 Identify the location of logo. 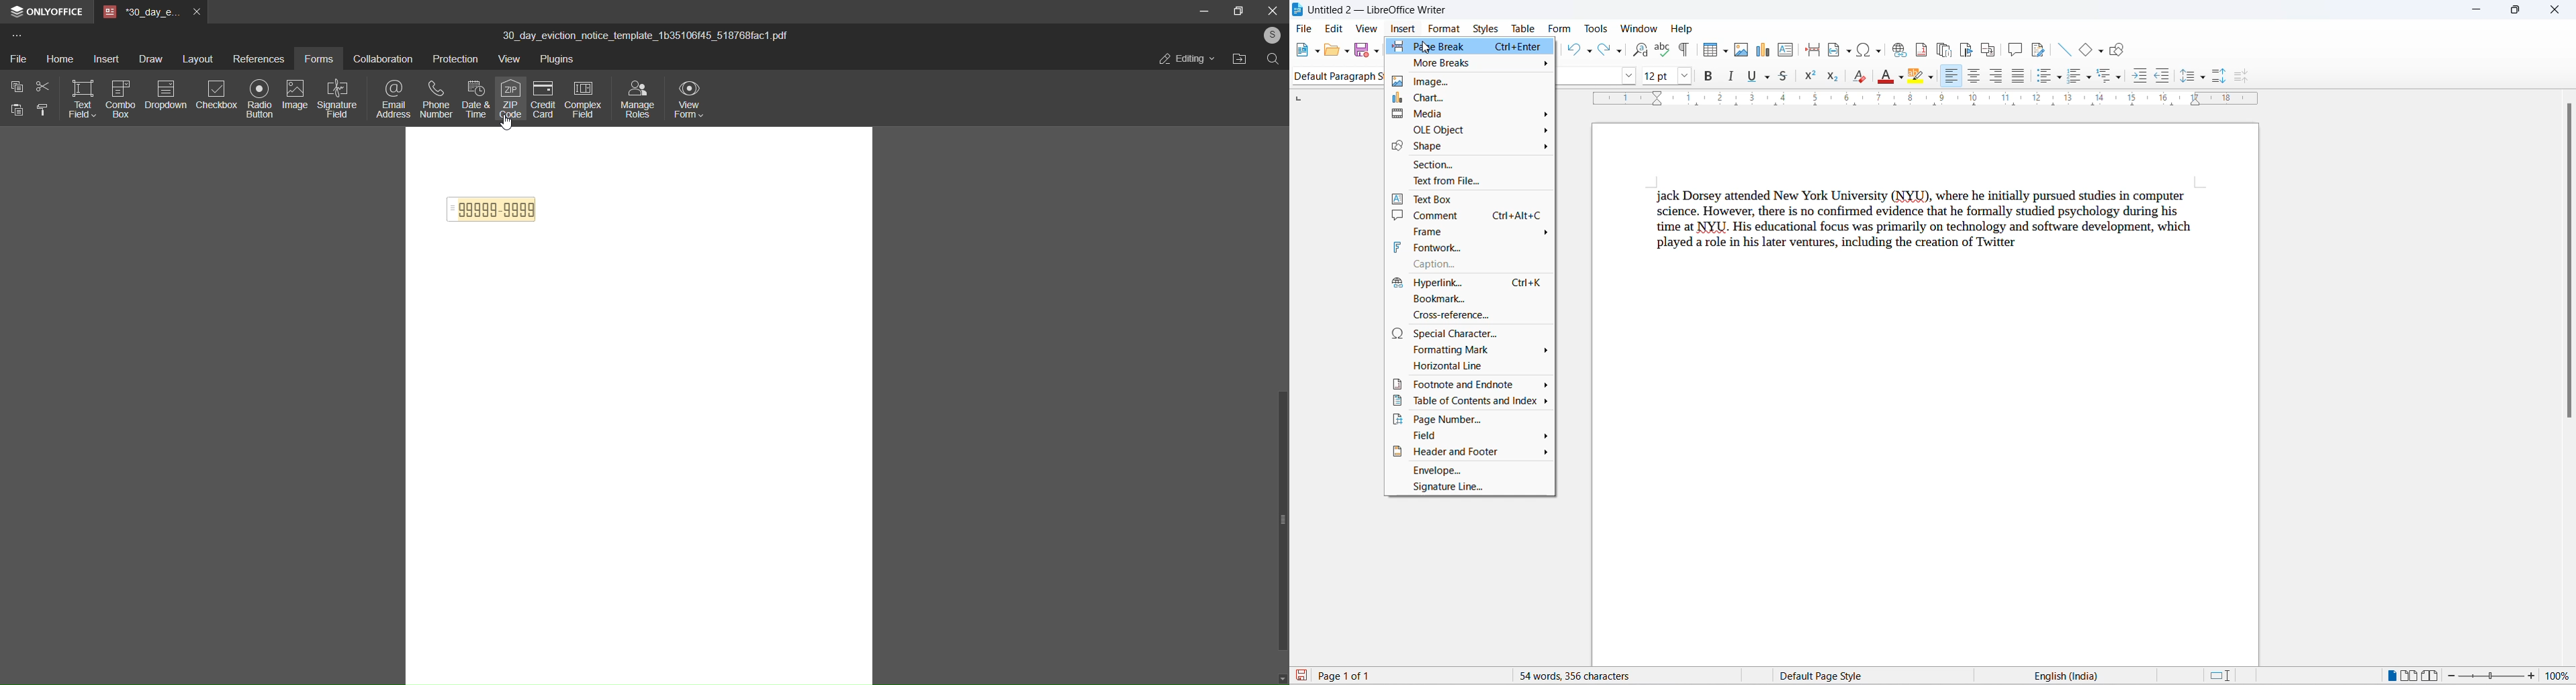
(15, 11).